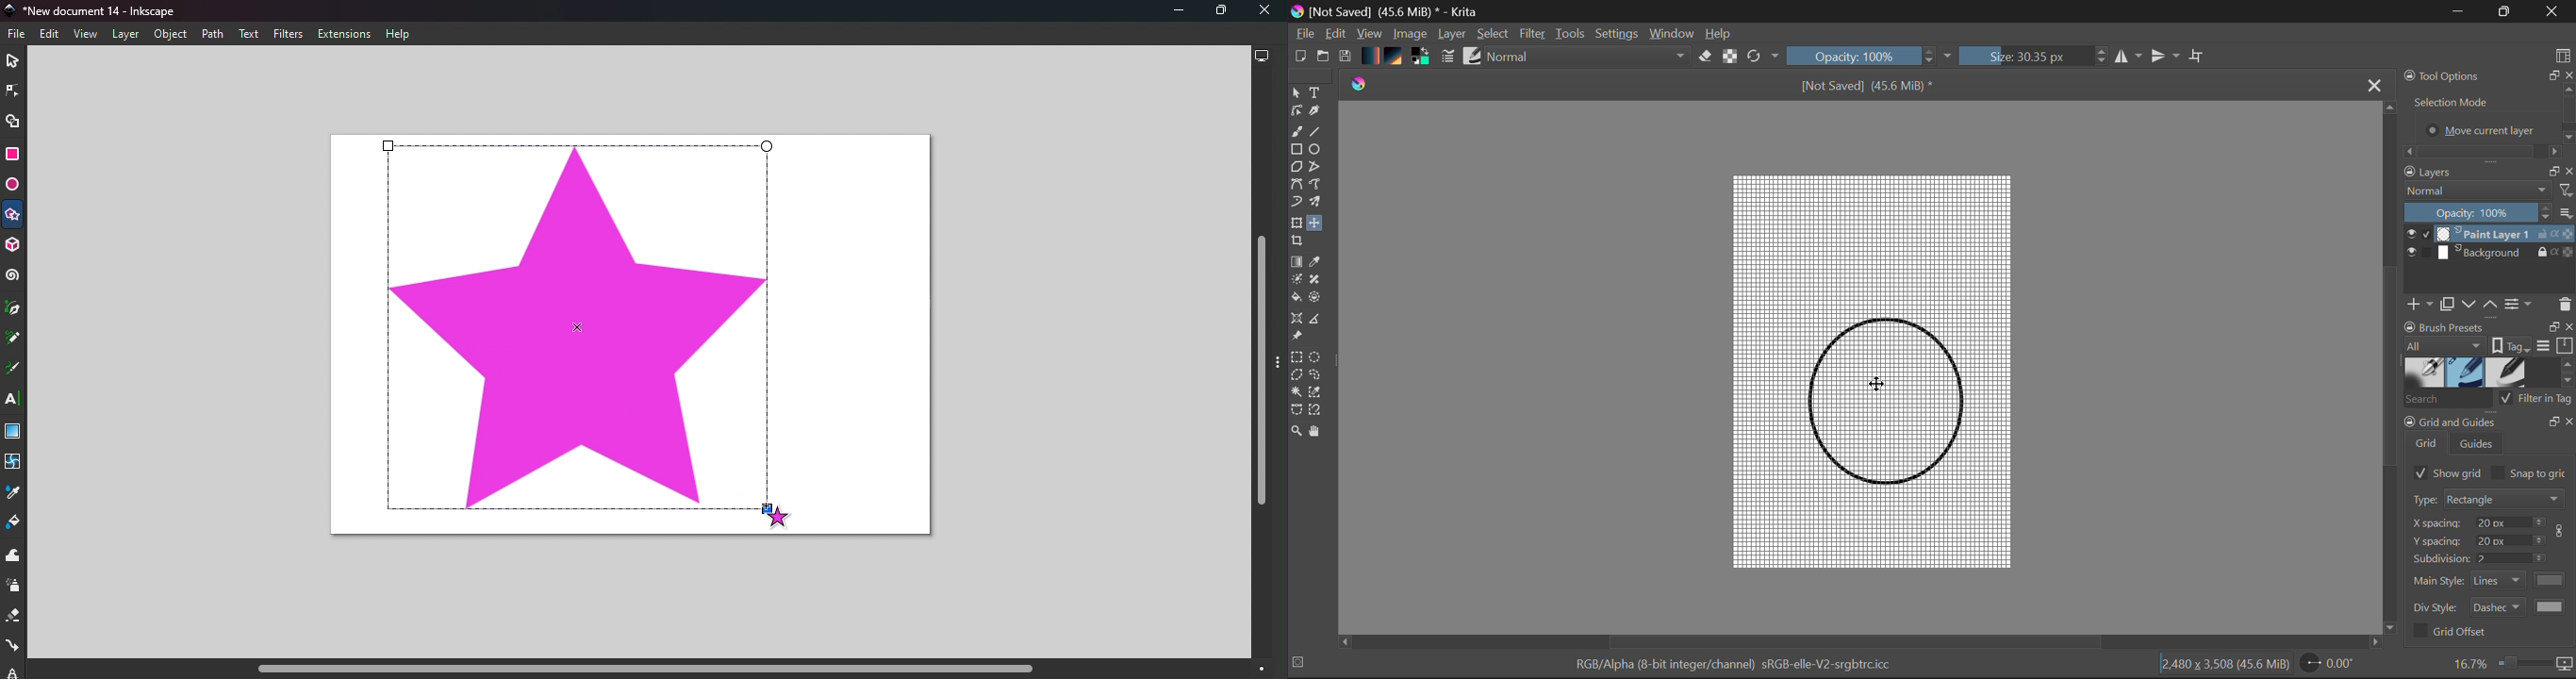 The image size is (2576, 700). I want to click on Measurements, so click(1320, 319).